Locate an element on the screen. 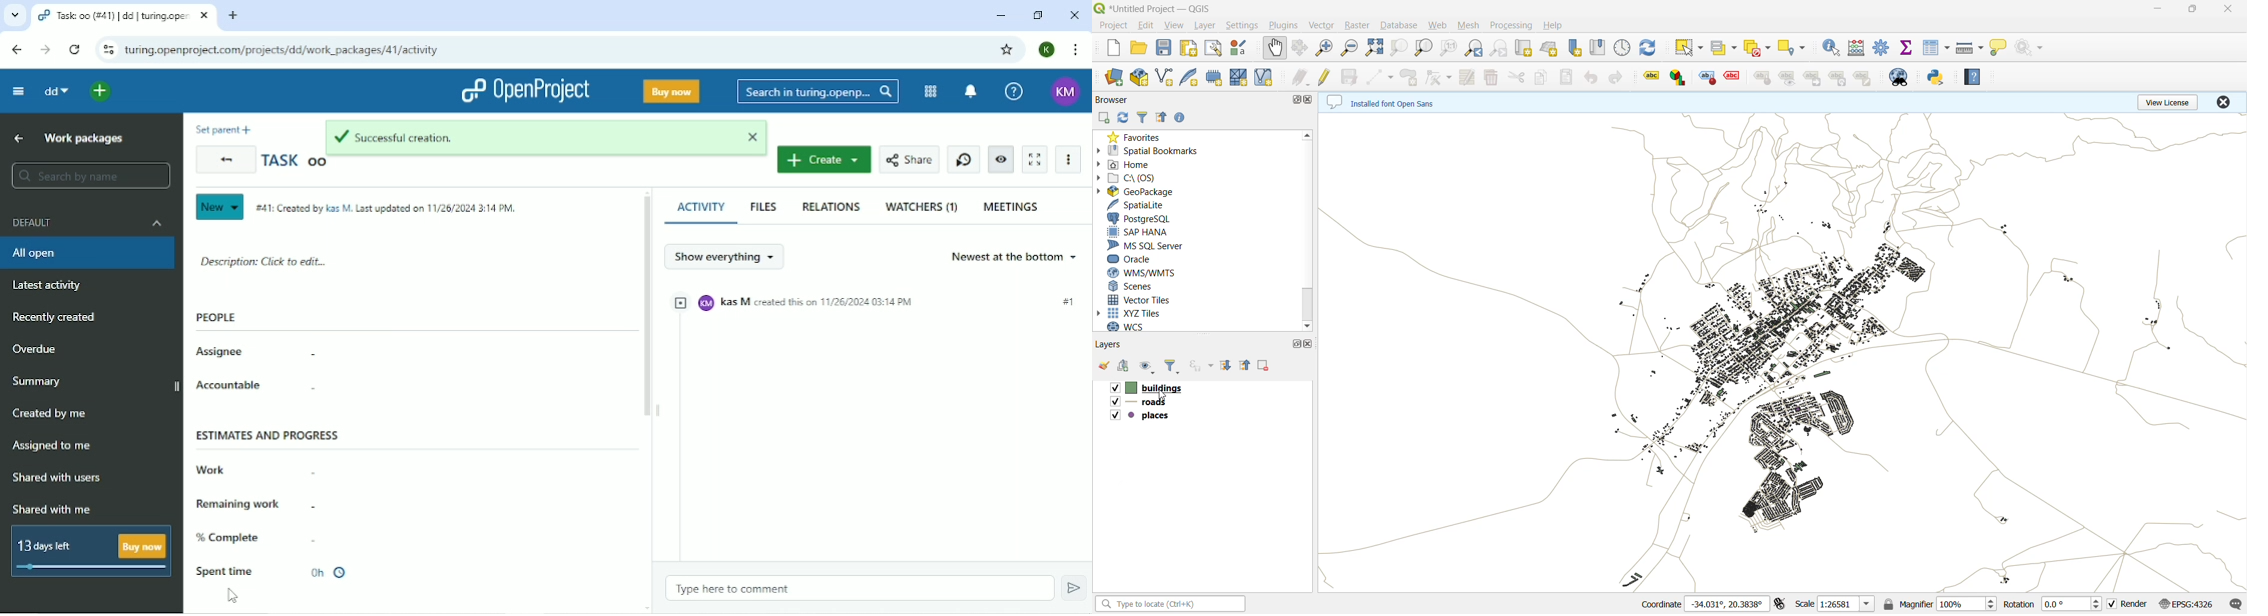  buildings is located at coordinates (1152, 387).